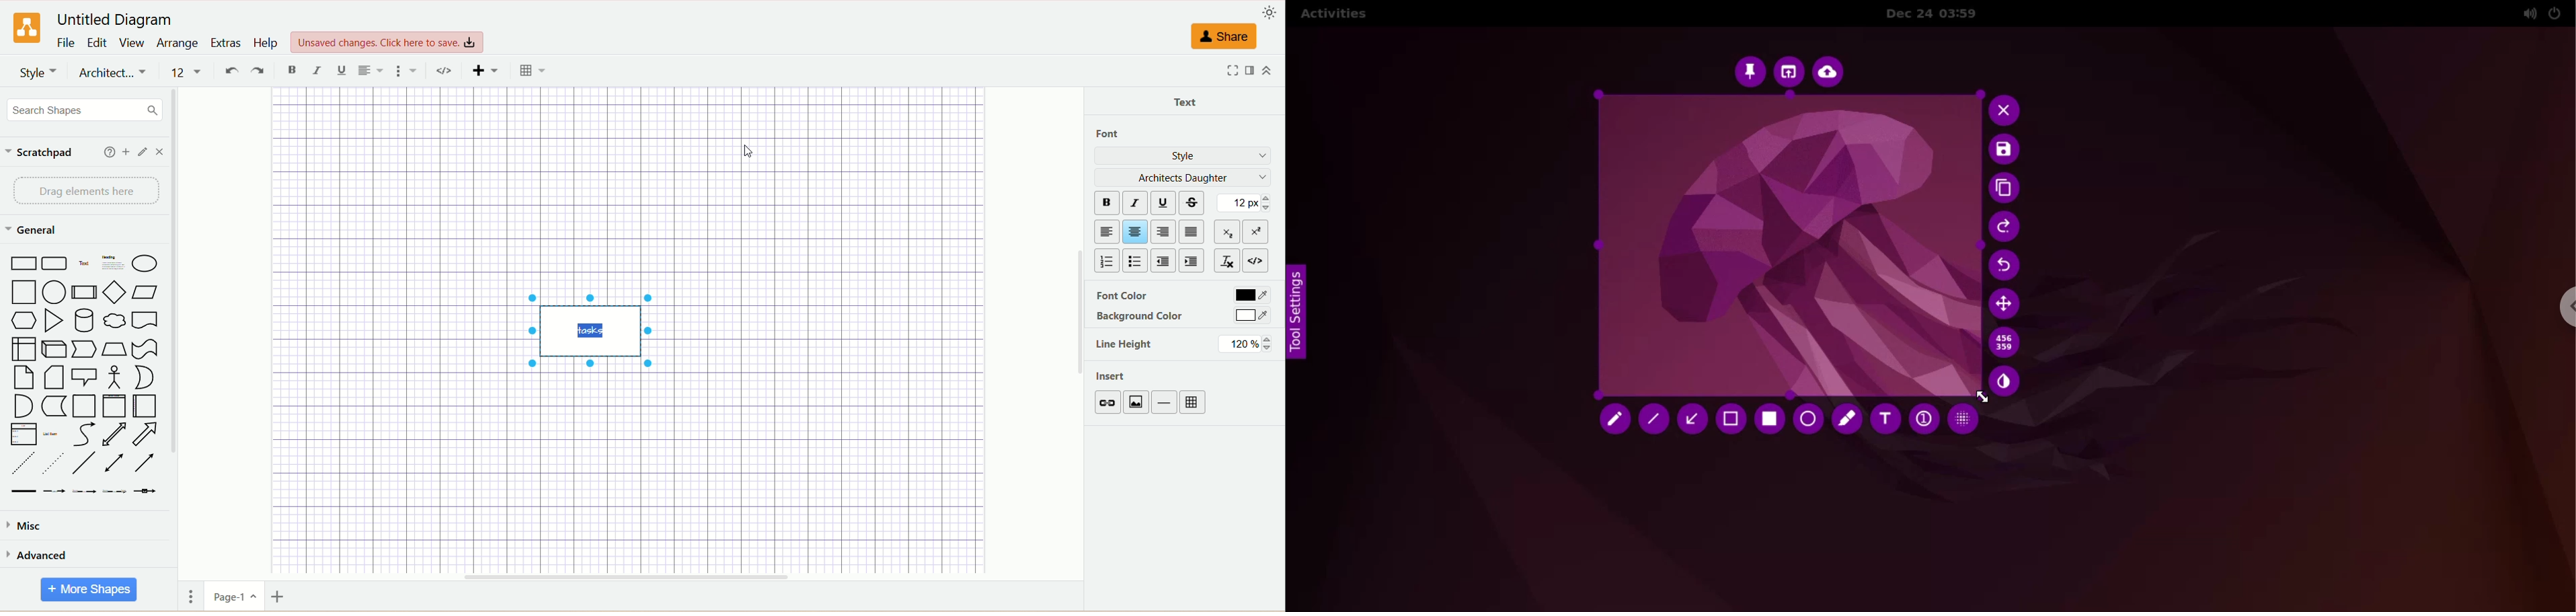 This screenshot has height=616, width=2576. What do you see at coordinates (56, 264) in the screenshot?
I see `Curved Rectangle` at bounding box center [56, 264].